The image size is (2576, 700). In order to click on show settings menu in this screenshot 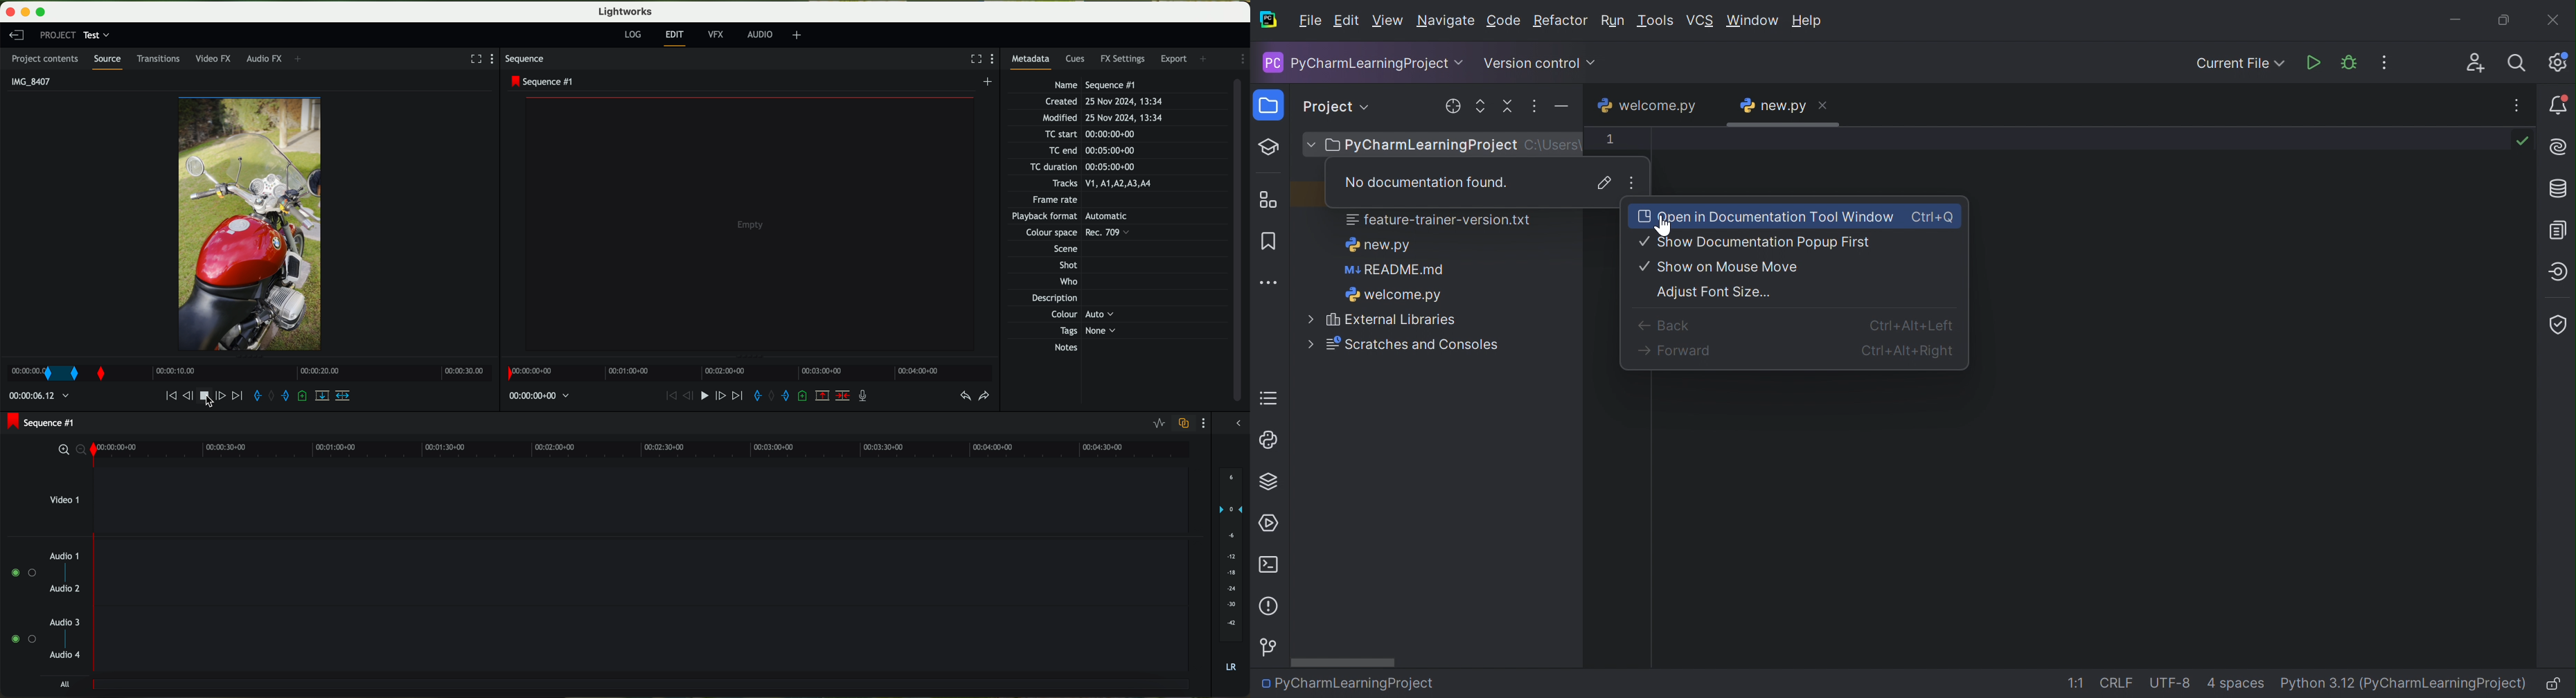, I will do `click(496, 60)`.